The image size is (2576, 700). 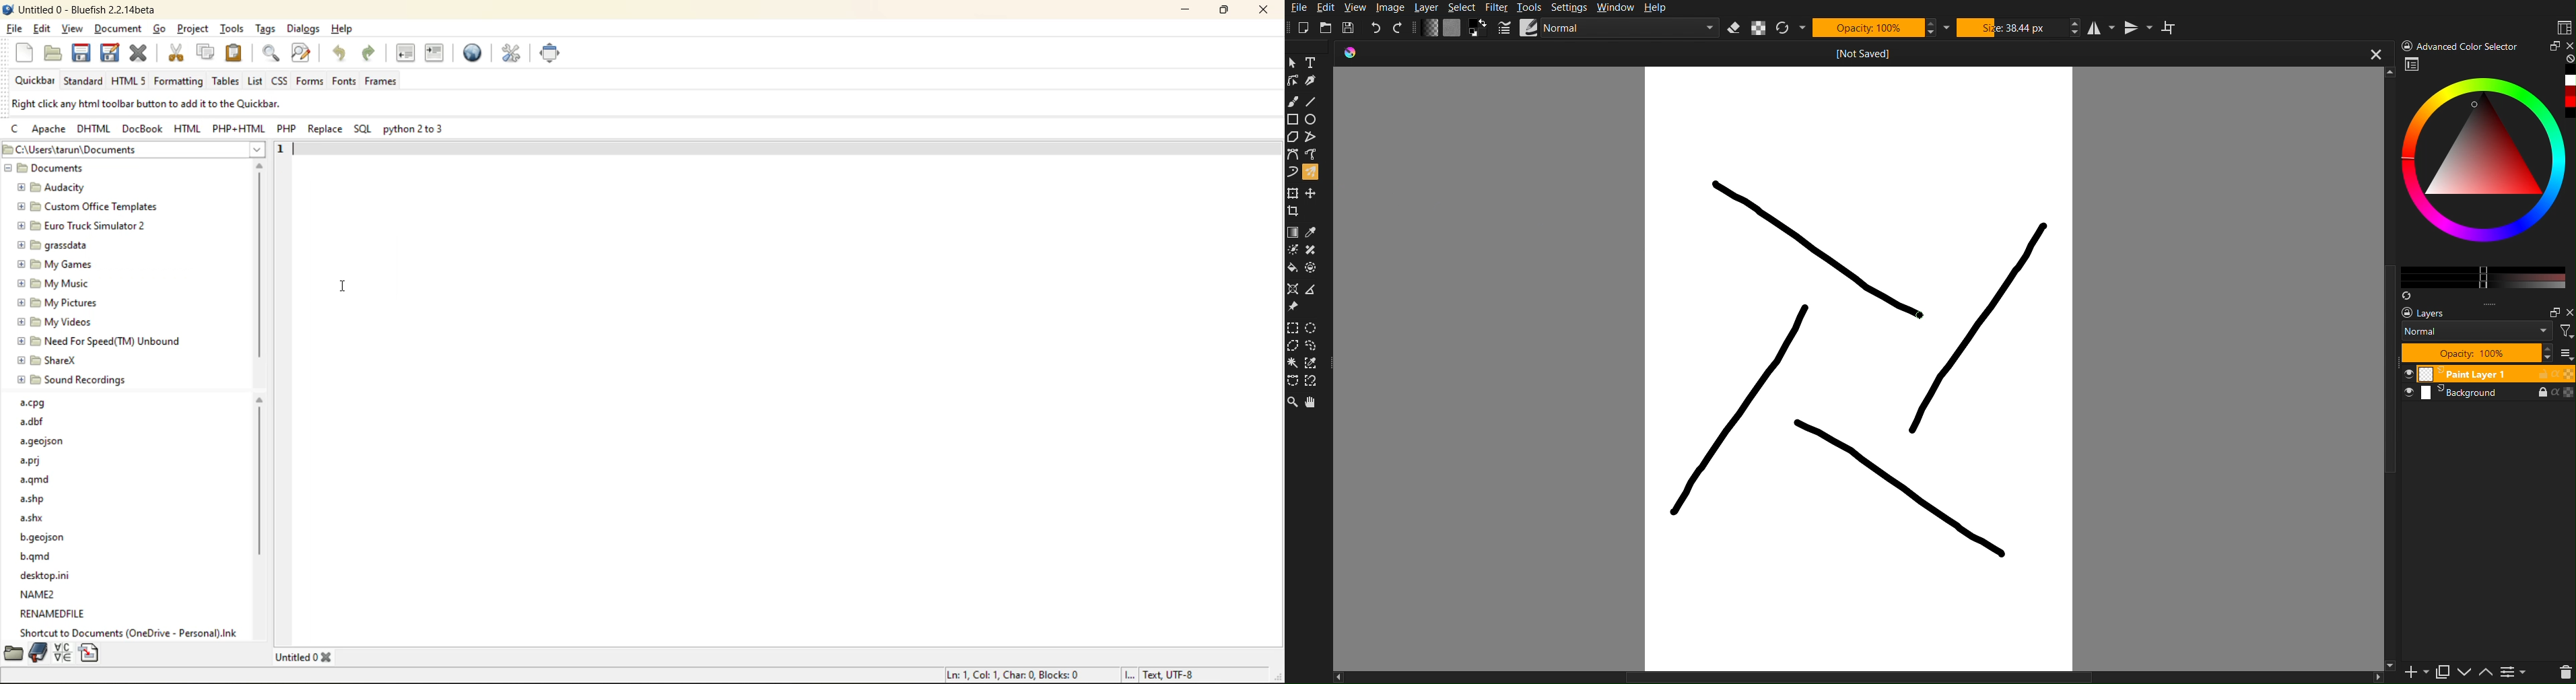 What do you see at coordinates (261, 150) in the screenshot?
I see `dropdown` at bounding box center [261, 150].